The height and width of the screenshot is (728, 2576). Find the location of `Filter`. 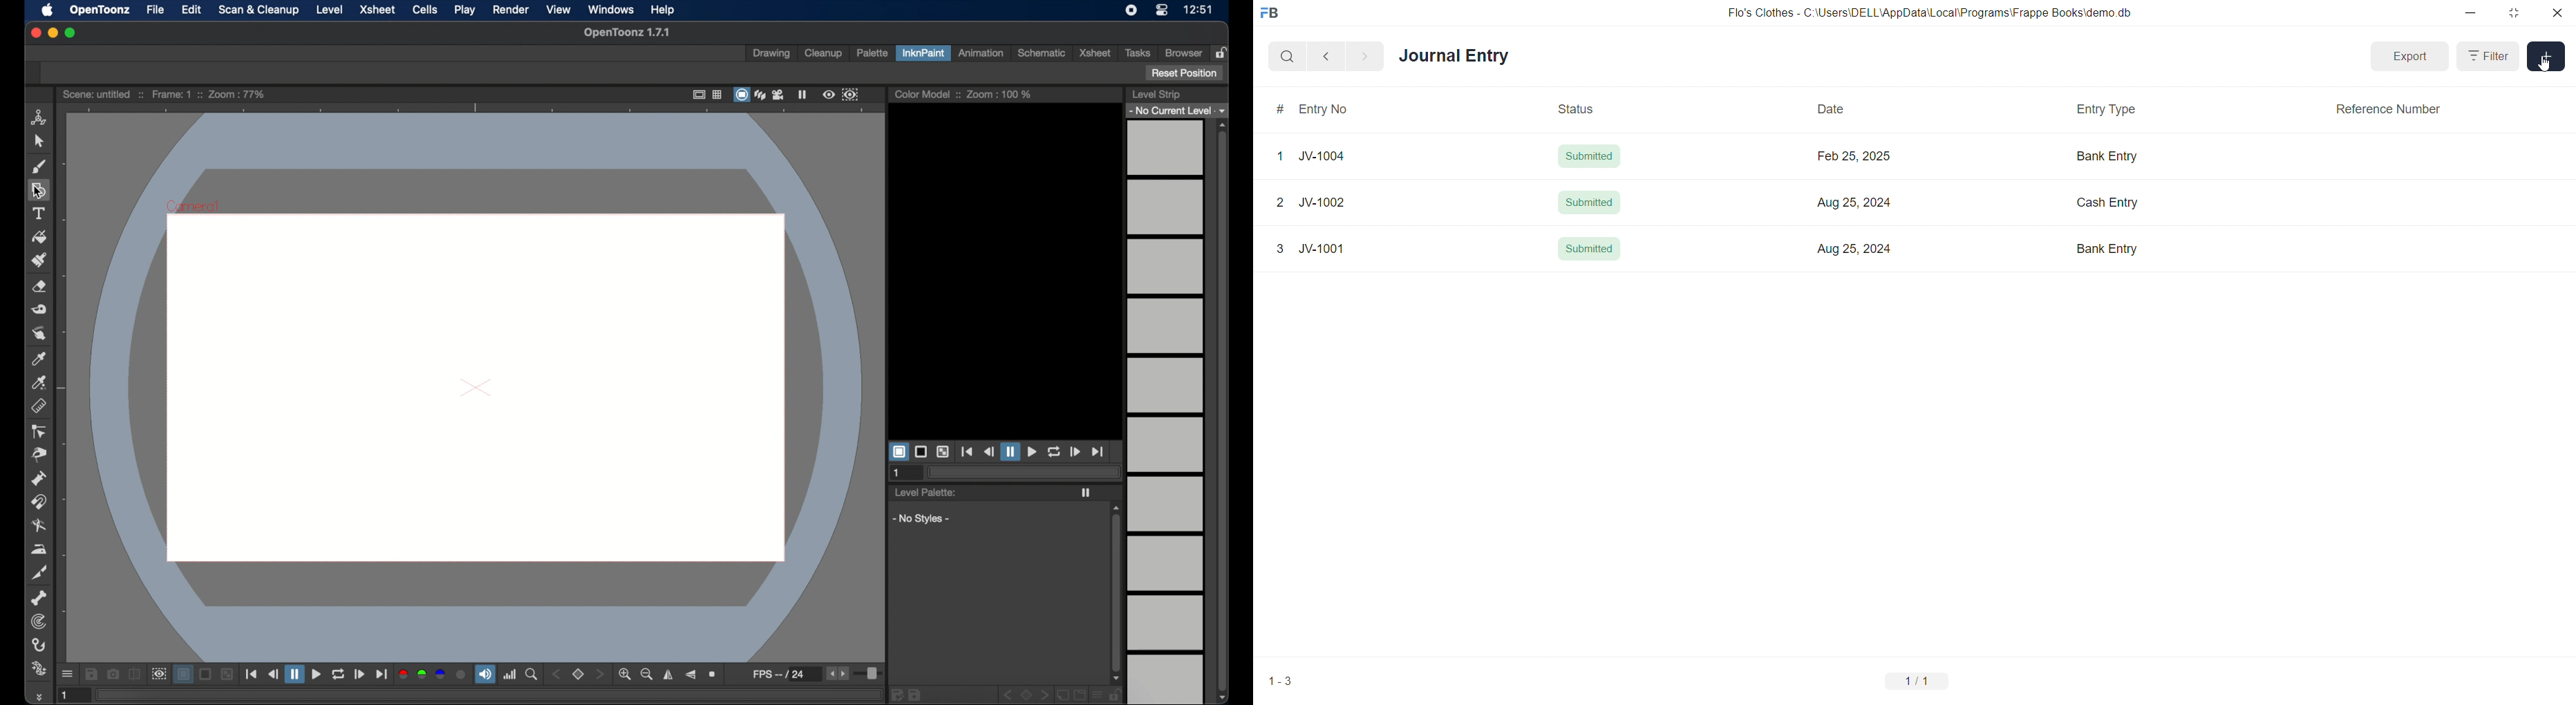

Filter is located at coordinates (2487, 56).